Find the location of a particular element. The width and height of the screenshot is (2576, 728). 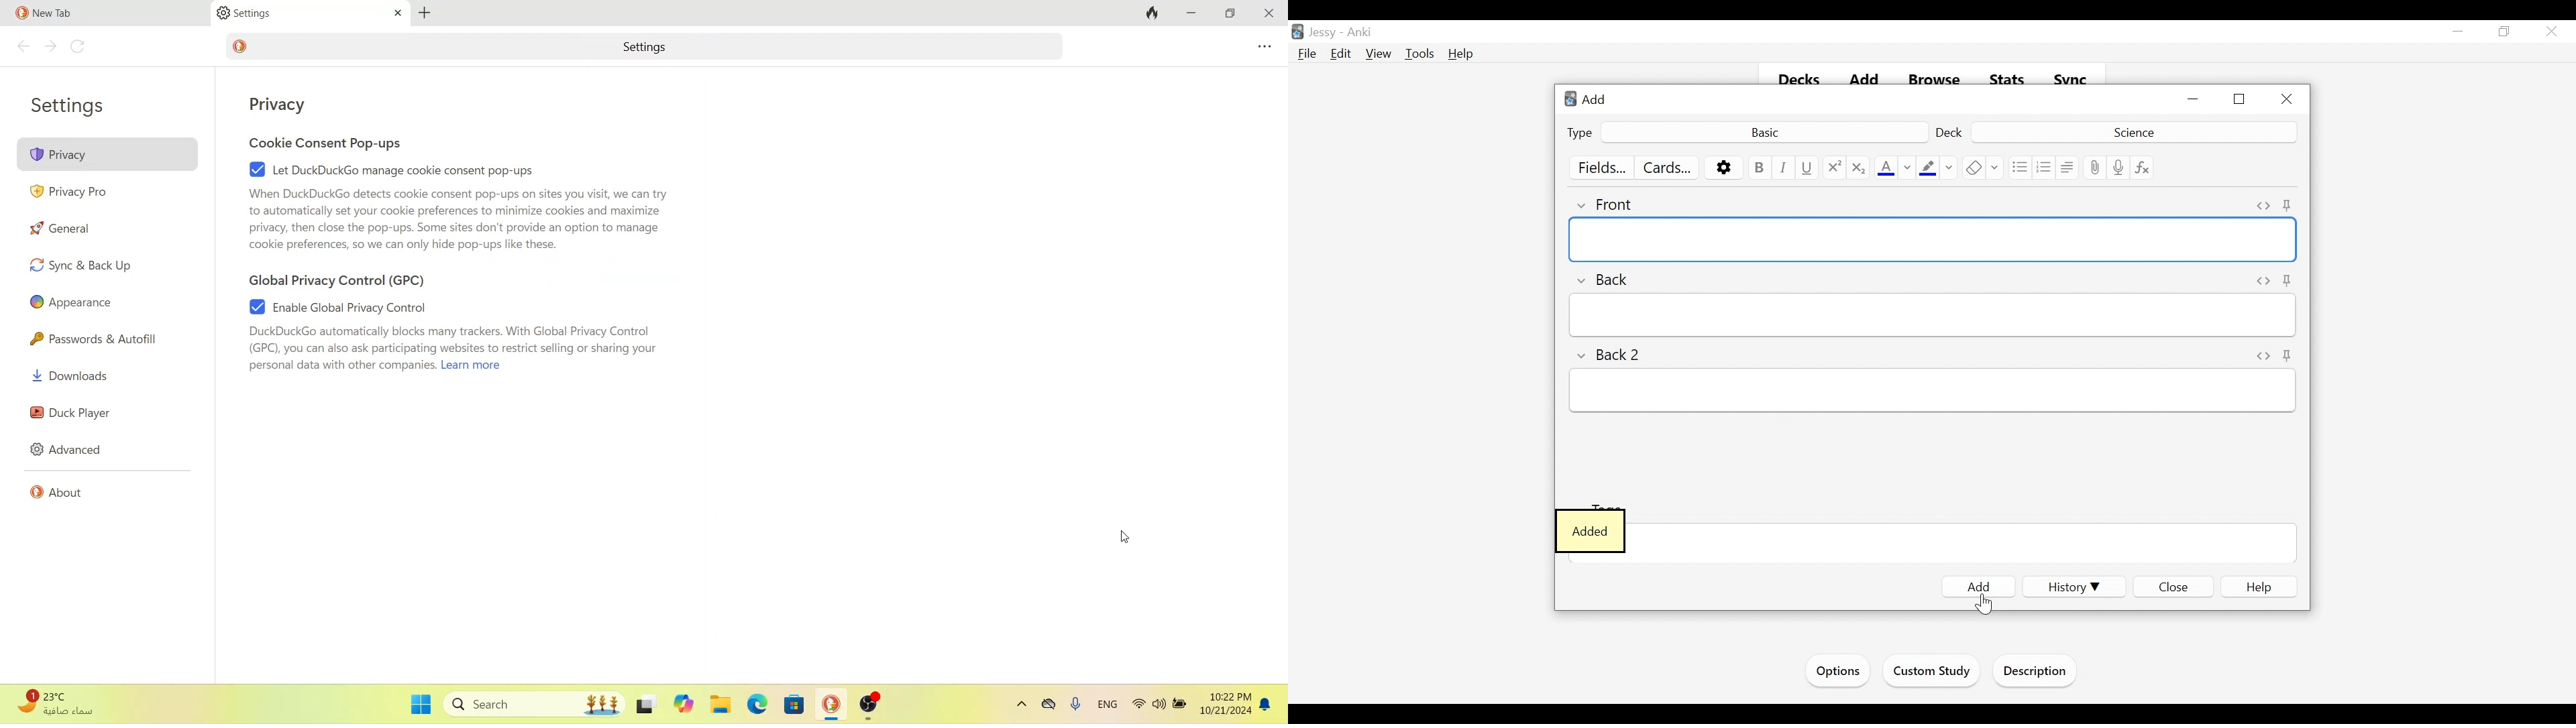

Close is located at coordinates (2173, 589).